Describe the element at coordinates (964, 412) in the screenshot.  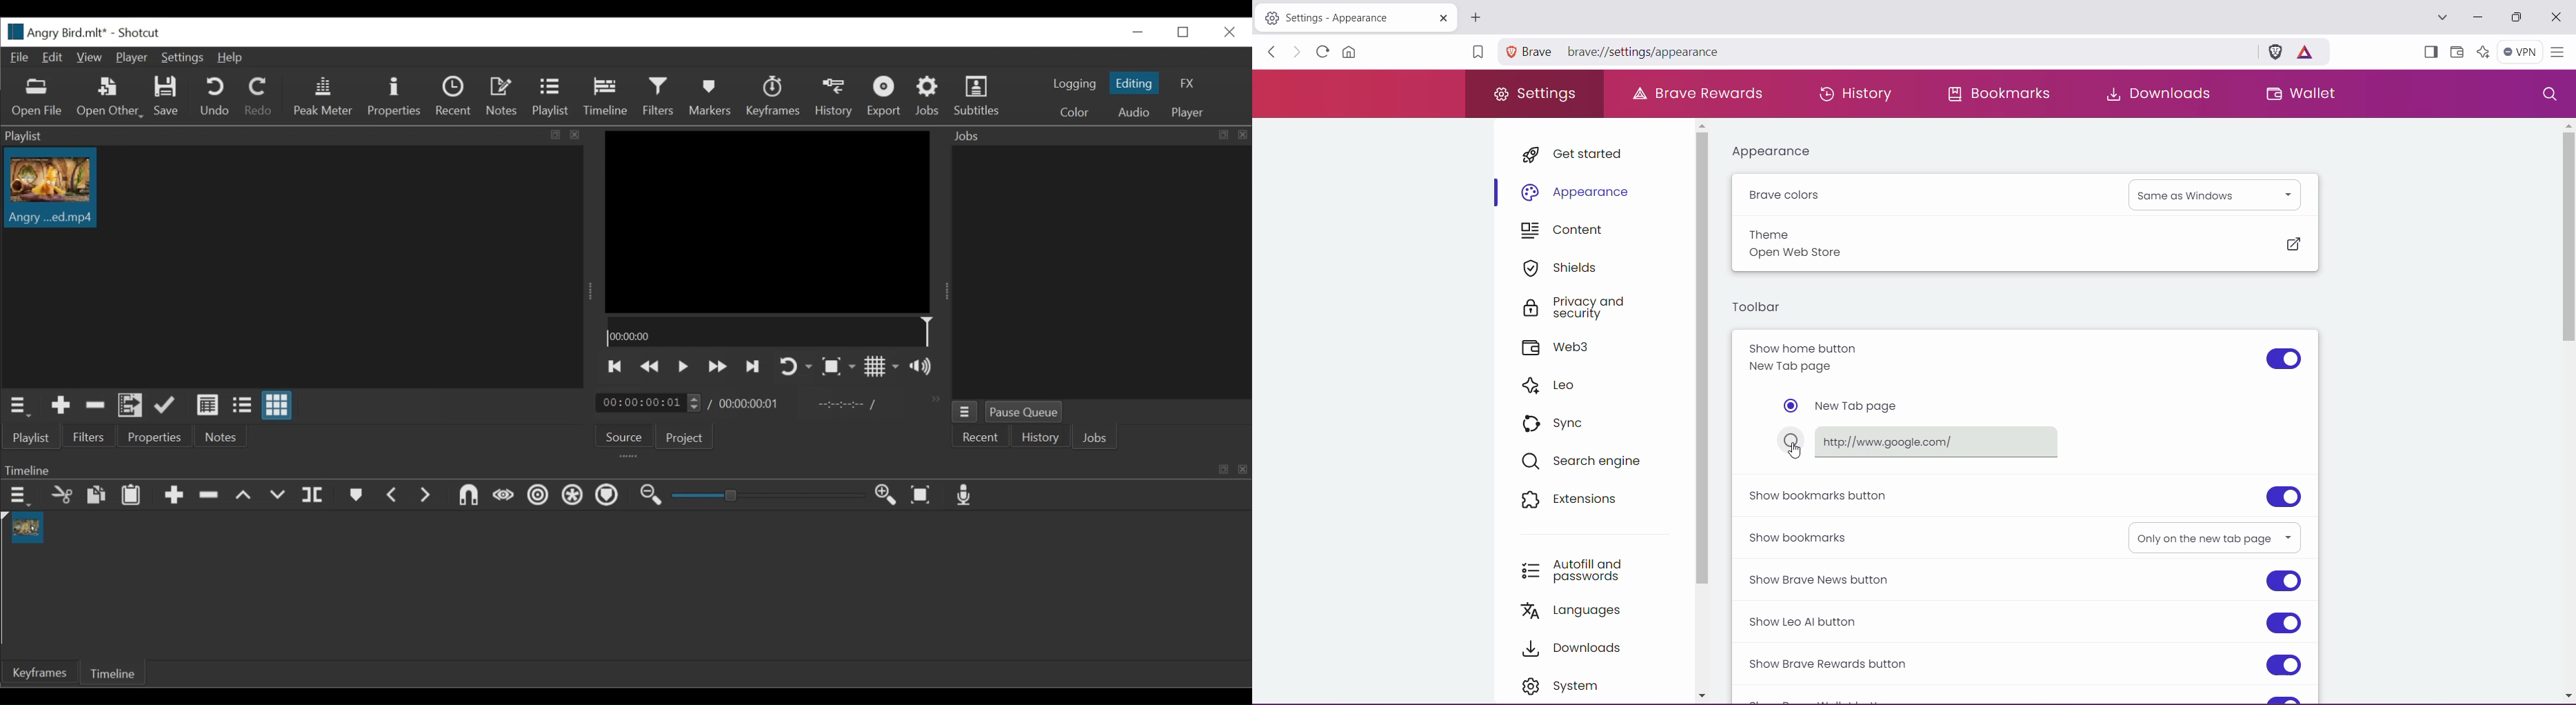
I see `jobs menu` at that location.